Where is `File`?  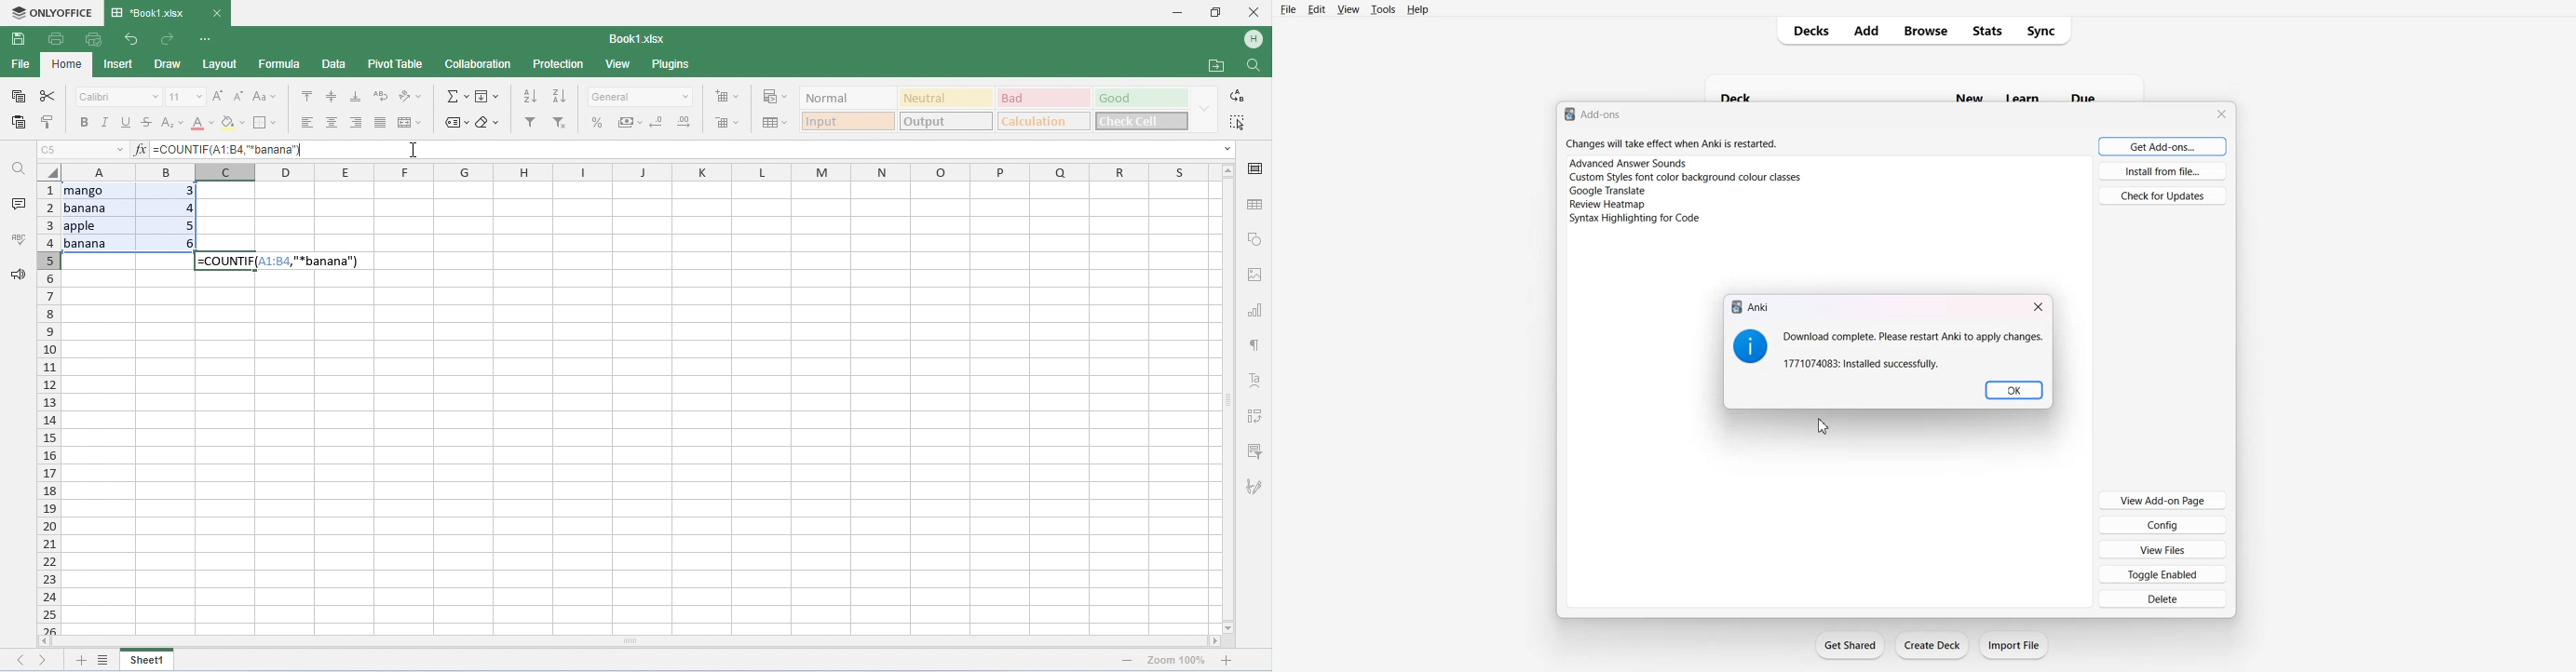
File is located at coordinates (1288, 10).